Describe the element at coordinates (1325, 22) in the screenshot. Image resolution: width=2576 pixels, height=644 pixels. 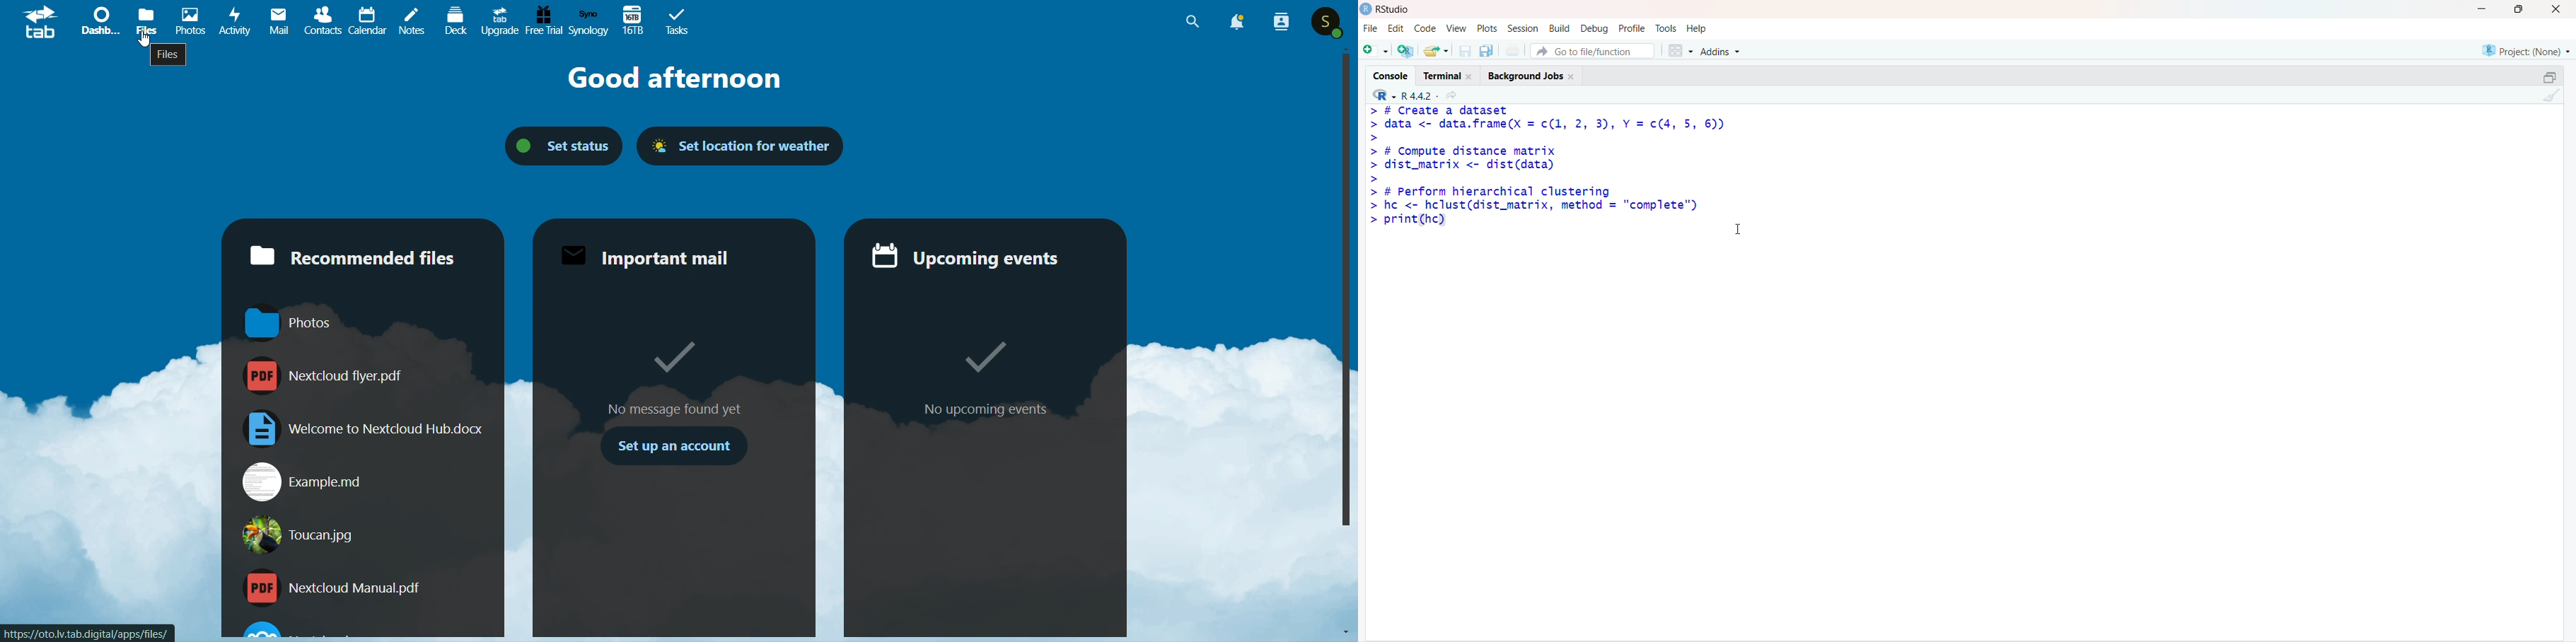
I see `user` at that location.